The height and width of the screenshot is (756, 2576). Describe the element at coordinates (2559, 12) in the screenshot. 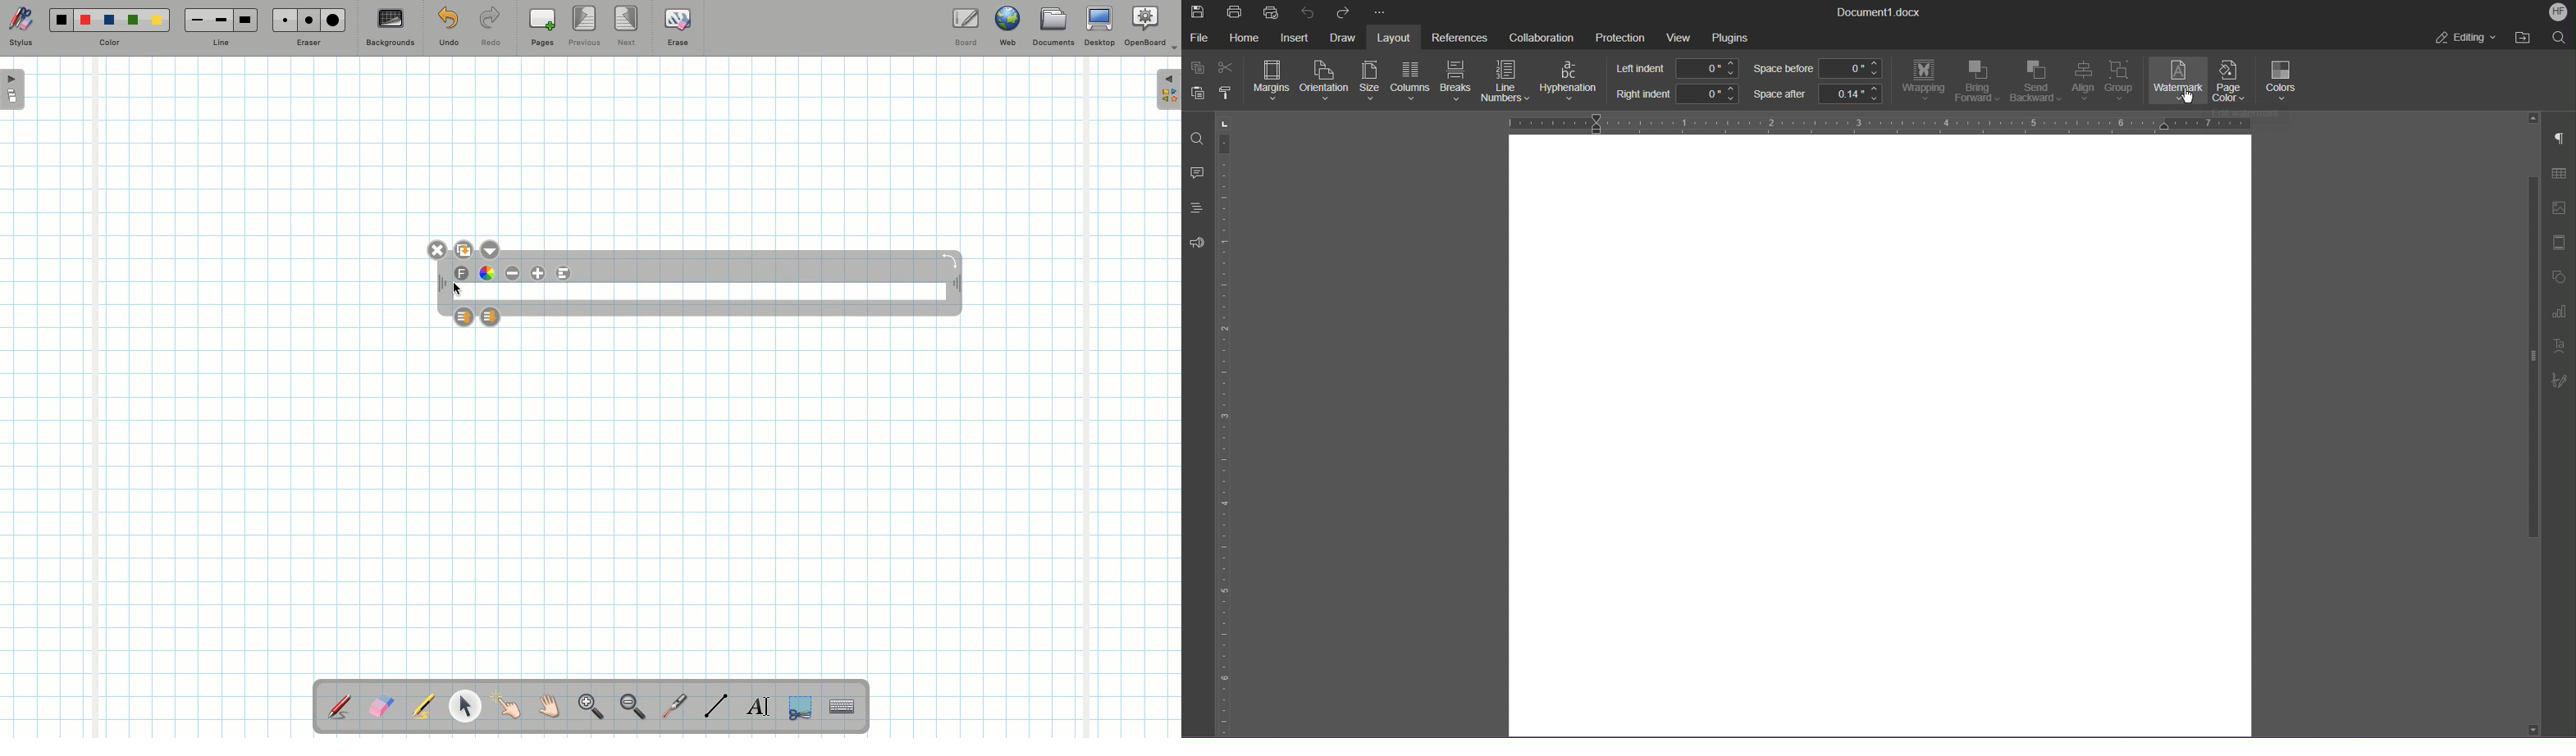

I see `Account` at that location.